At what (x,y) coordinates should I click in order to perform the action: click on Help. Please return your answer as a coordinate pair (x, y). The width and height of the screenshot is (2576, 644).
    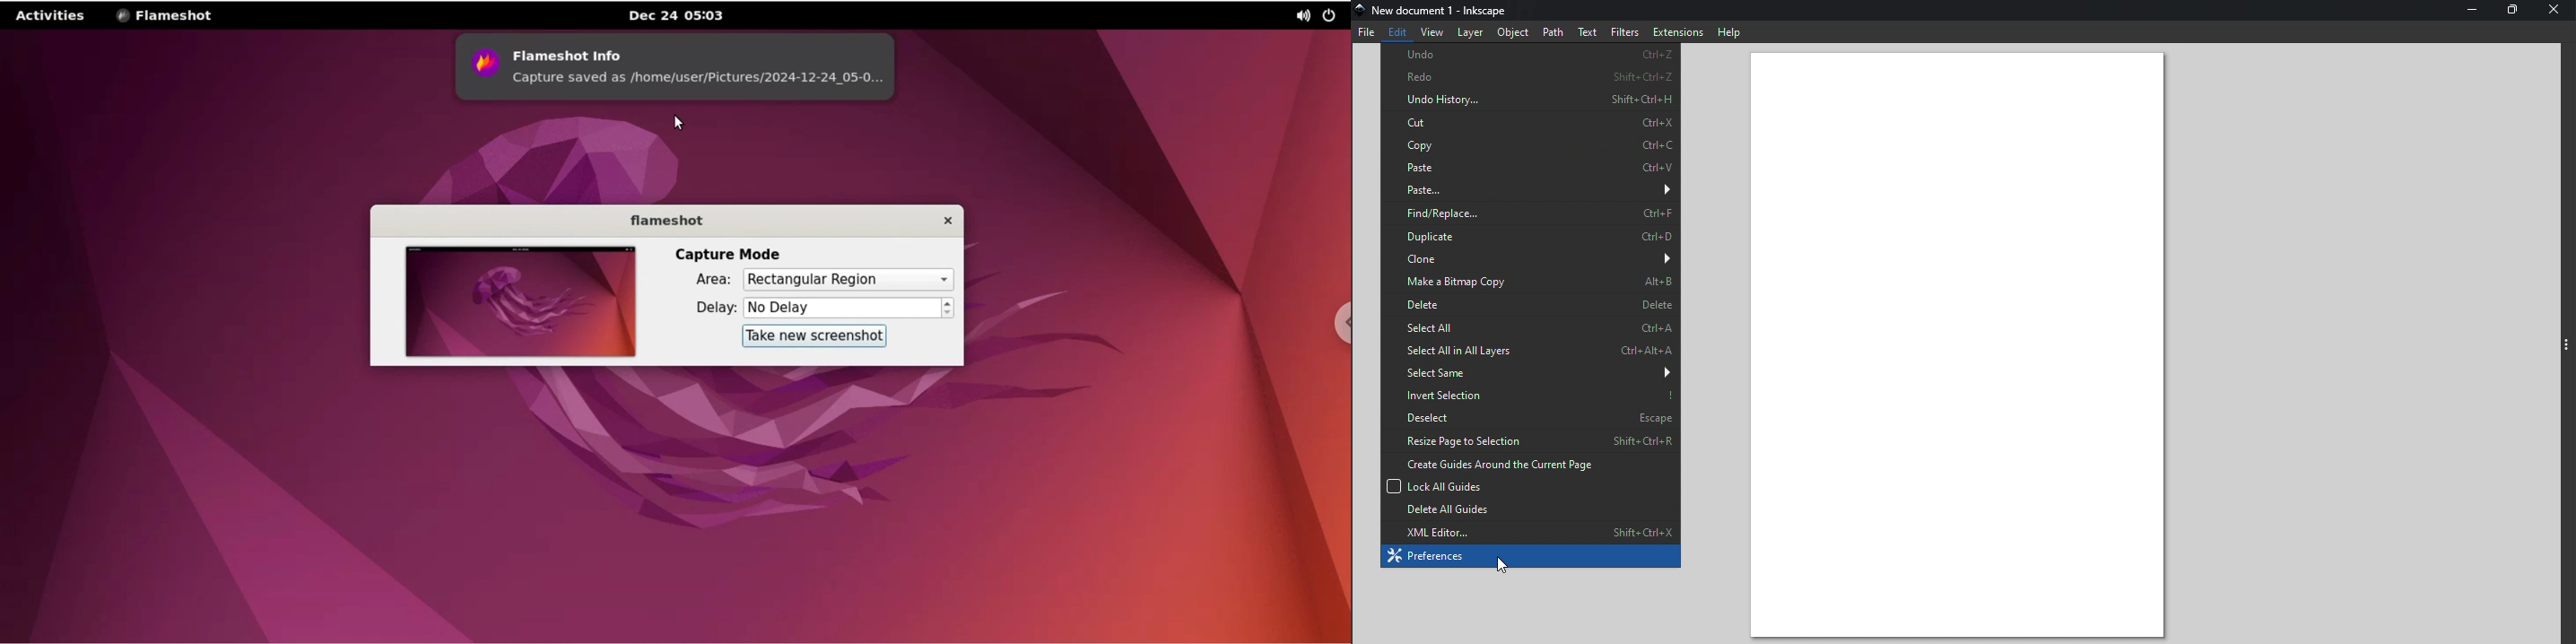
    Looking at the image, I should click on (1734, 31).